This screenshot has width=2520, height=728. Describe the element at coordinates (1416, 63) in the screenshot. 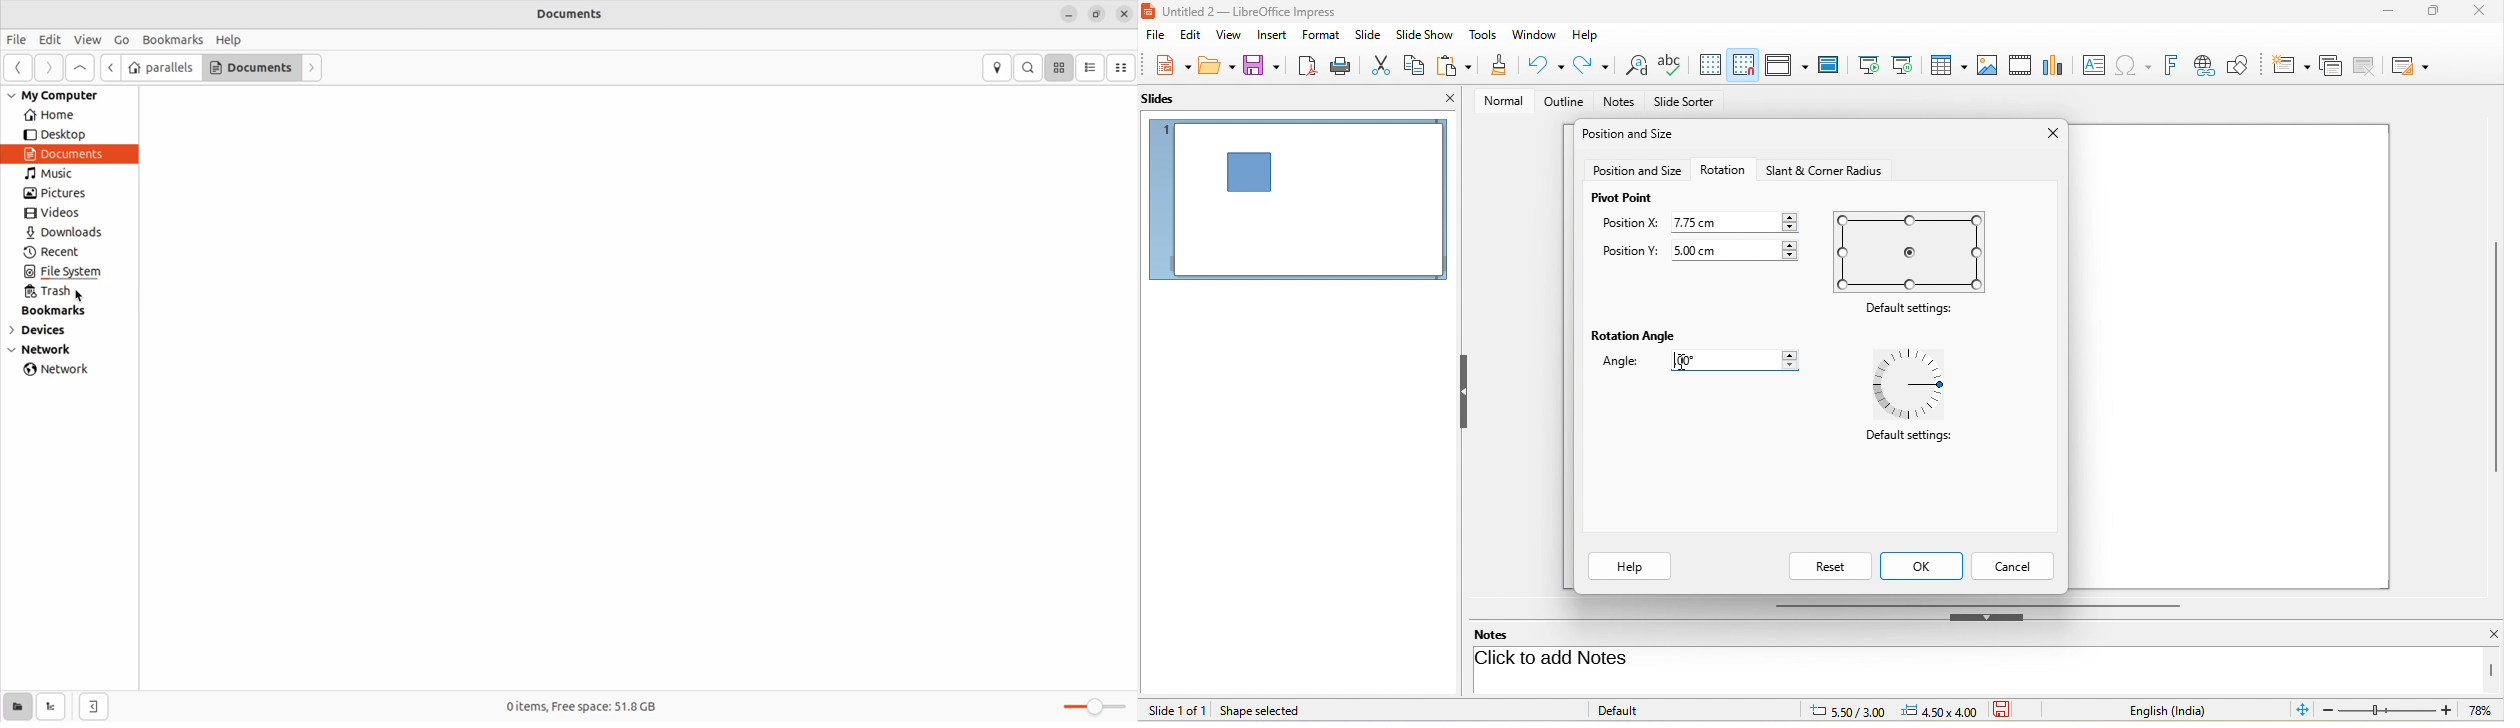

I see `copy` at that location.